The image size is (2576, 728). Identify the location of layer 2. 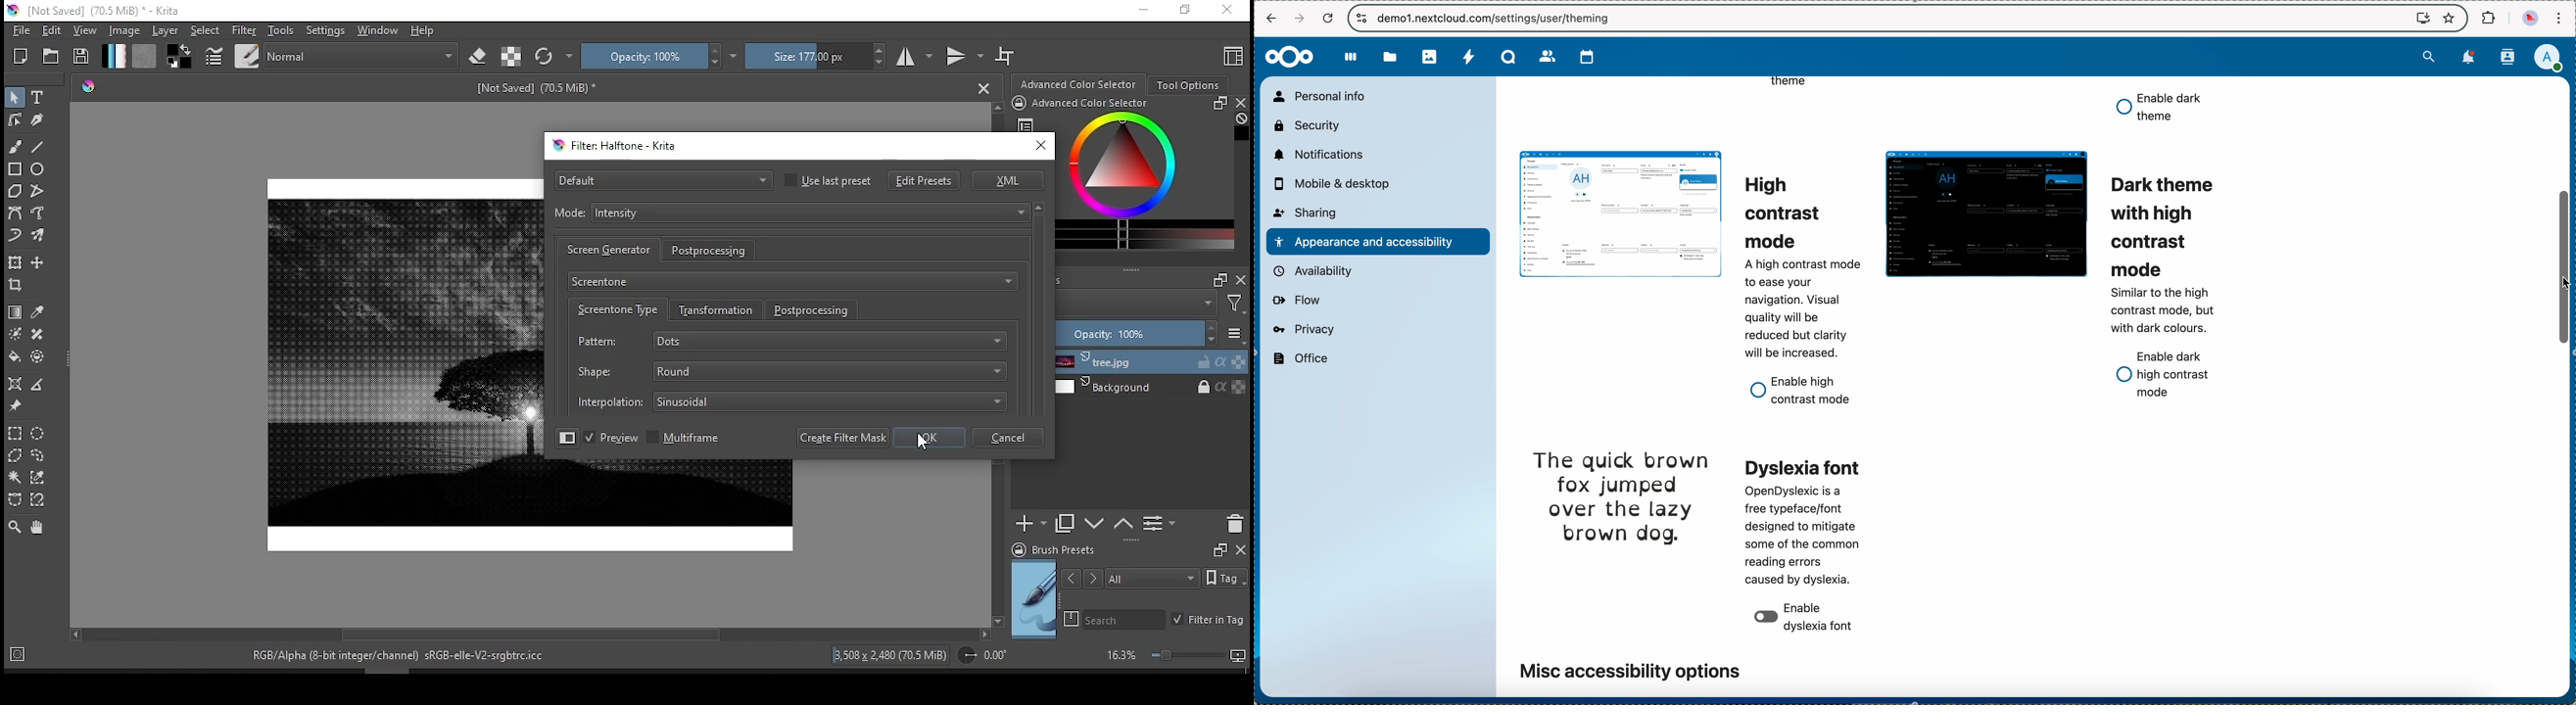
(1156, 388).